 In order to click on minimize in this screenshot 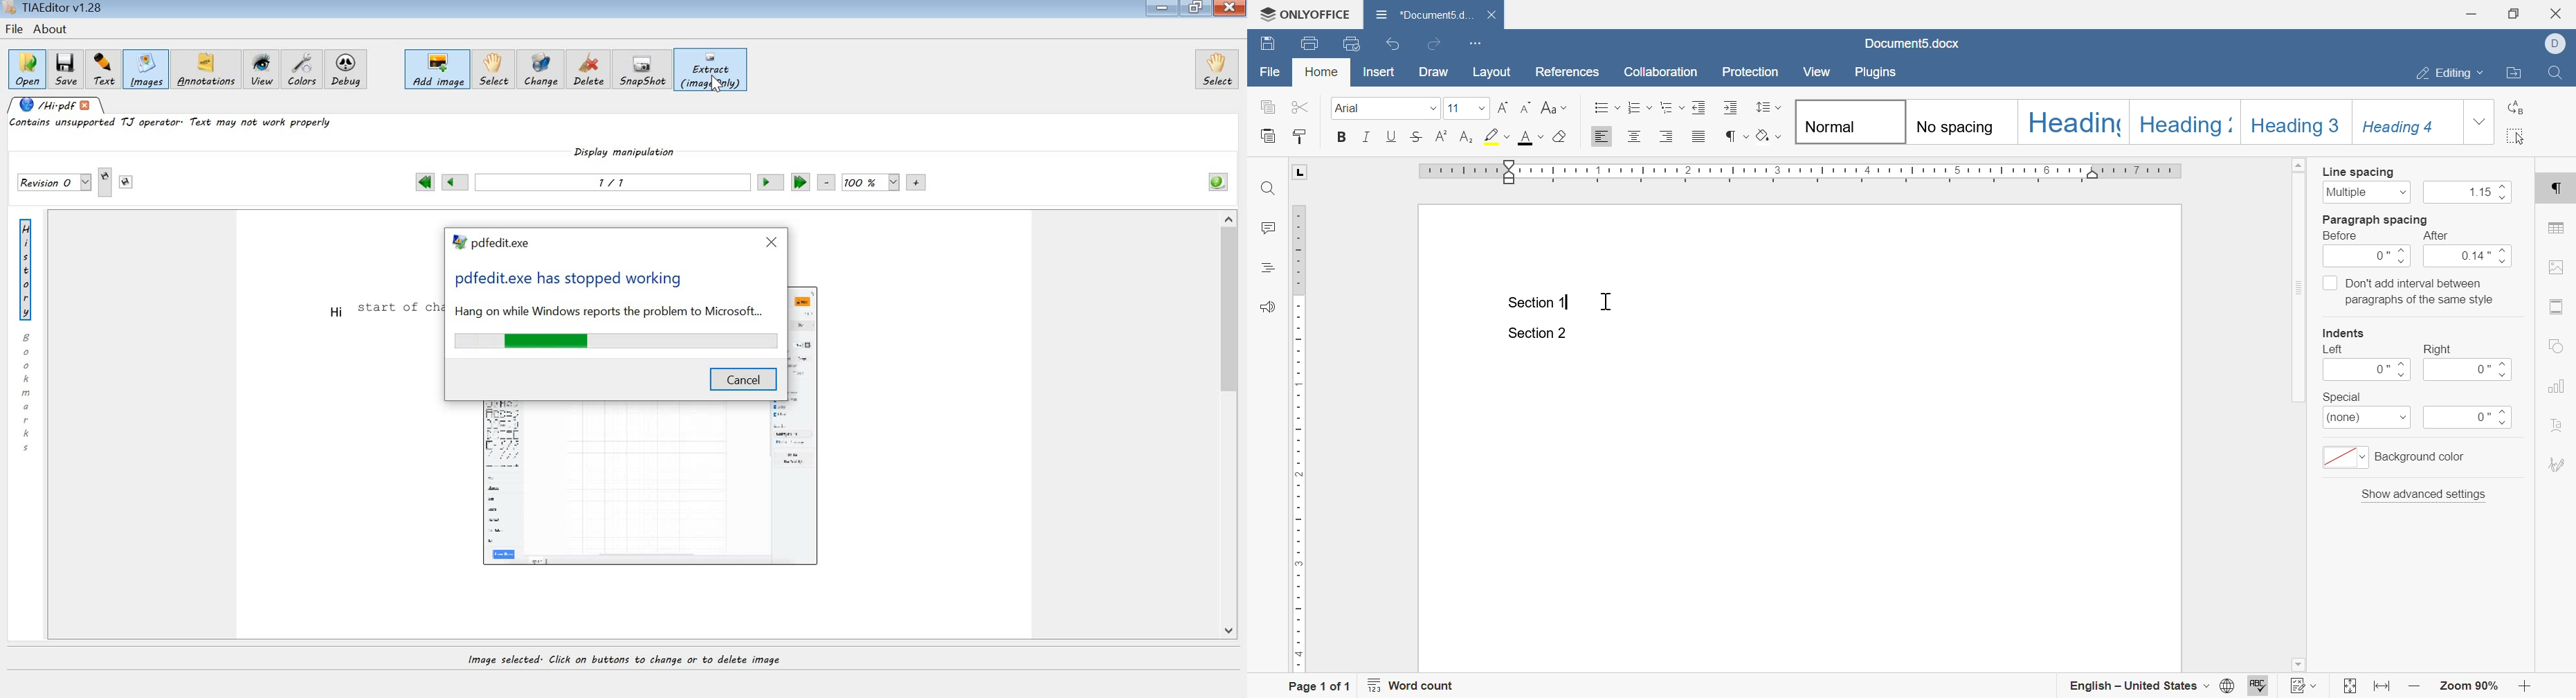, I will do `click(2474, 13)`.